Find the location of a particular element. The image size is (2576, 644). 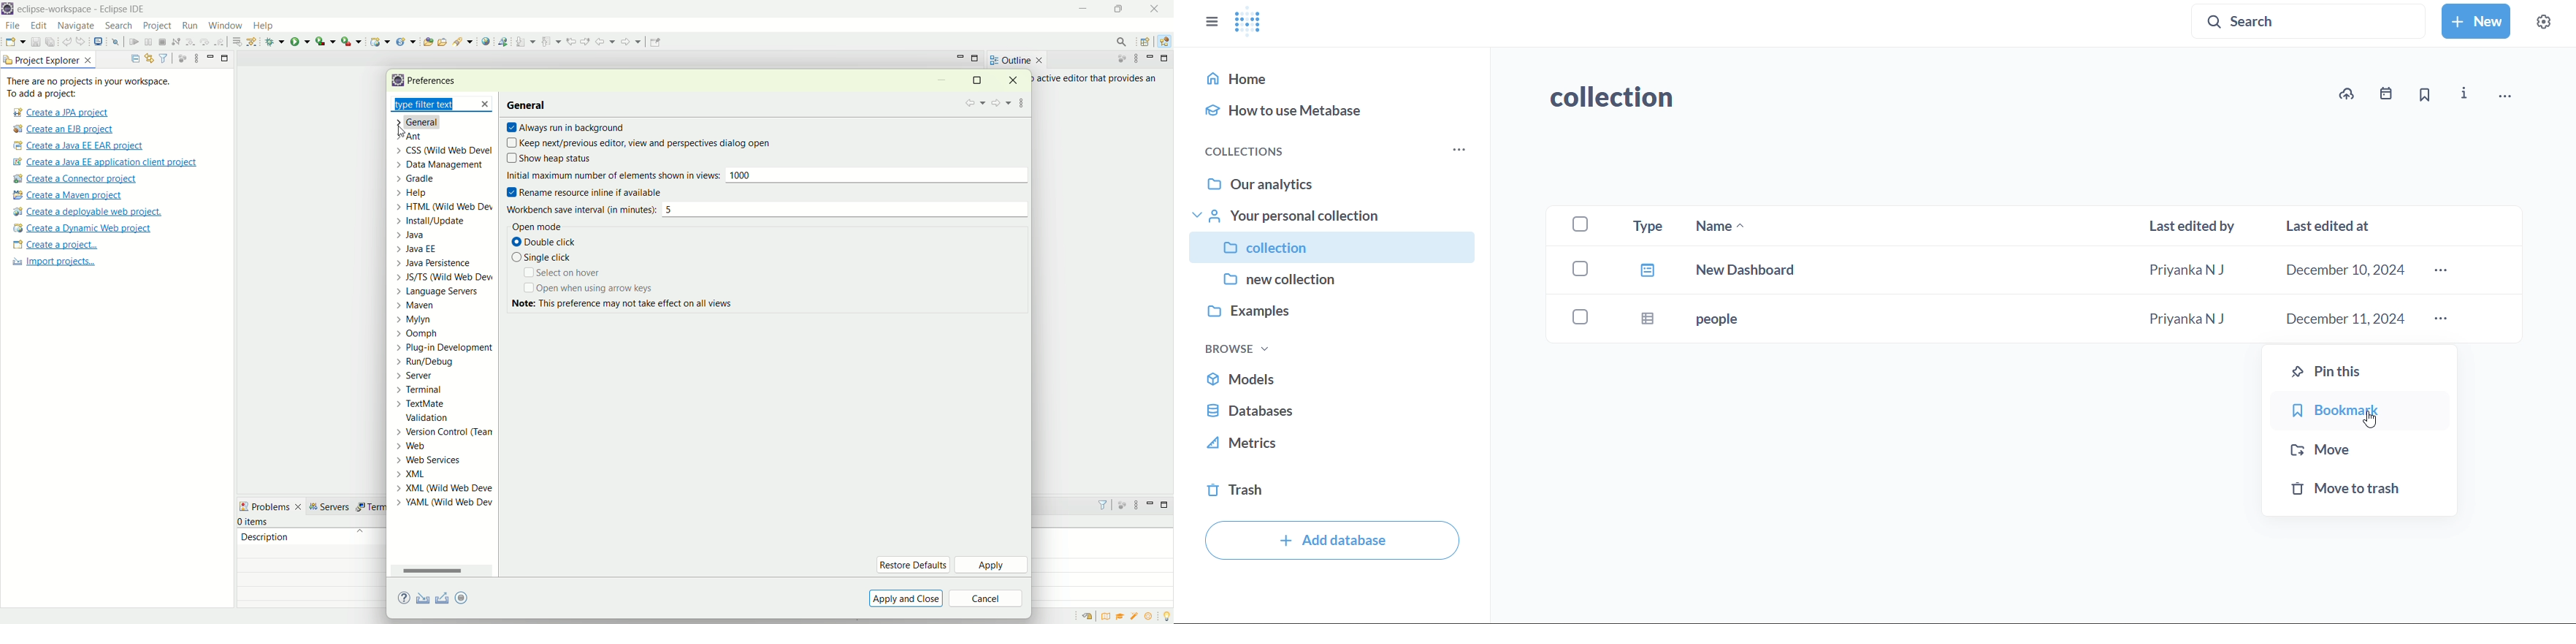

view menu is located at coordinates (1023, 101).